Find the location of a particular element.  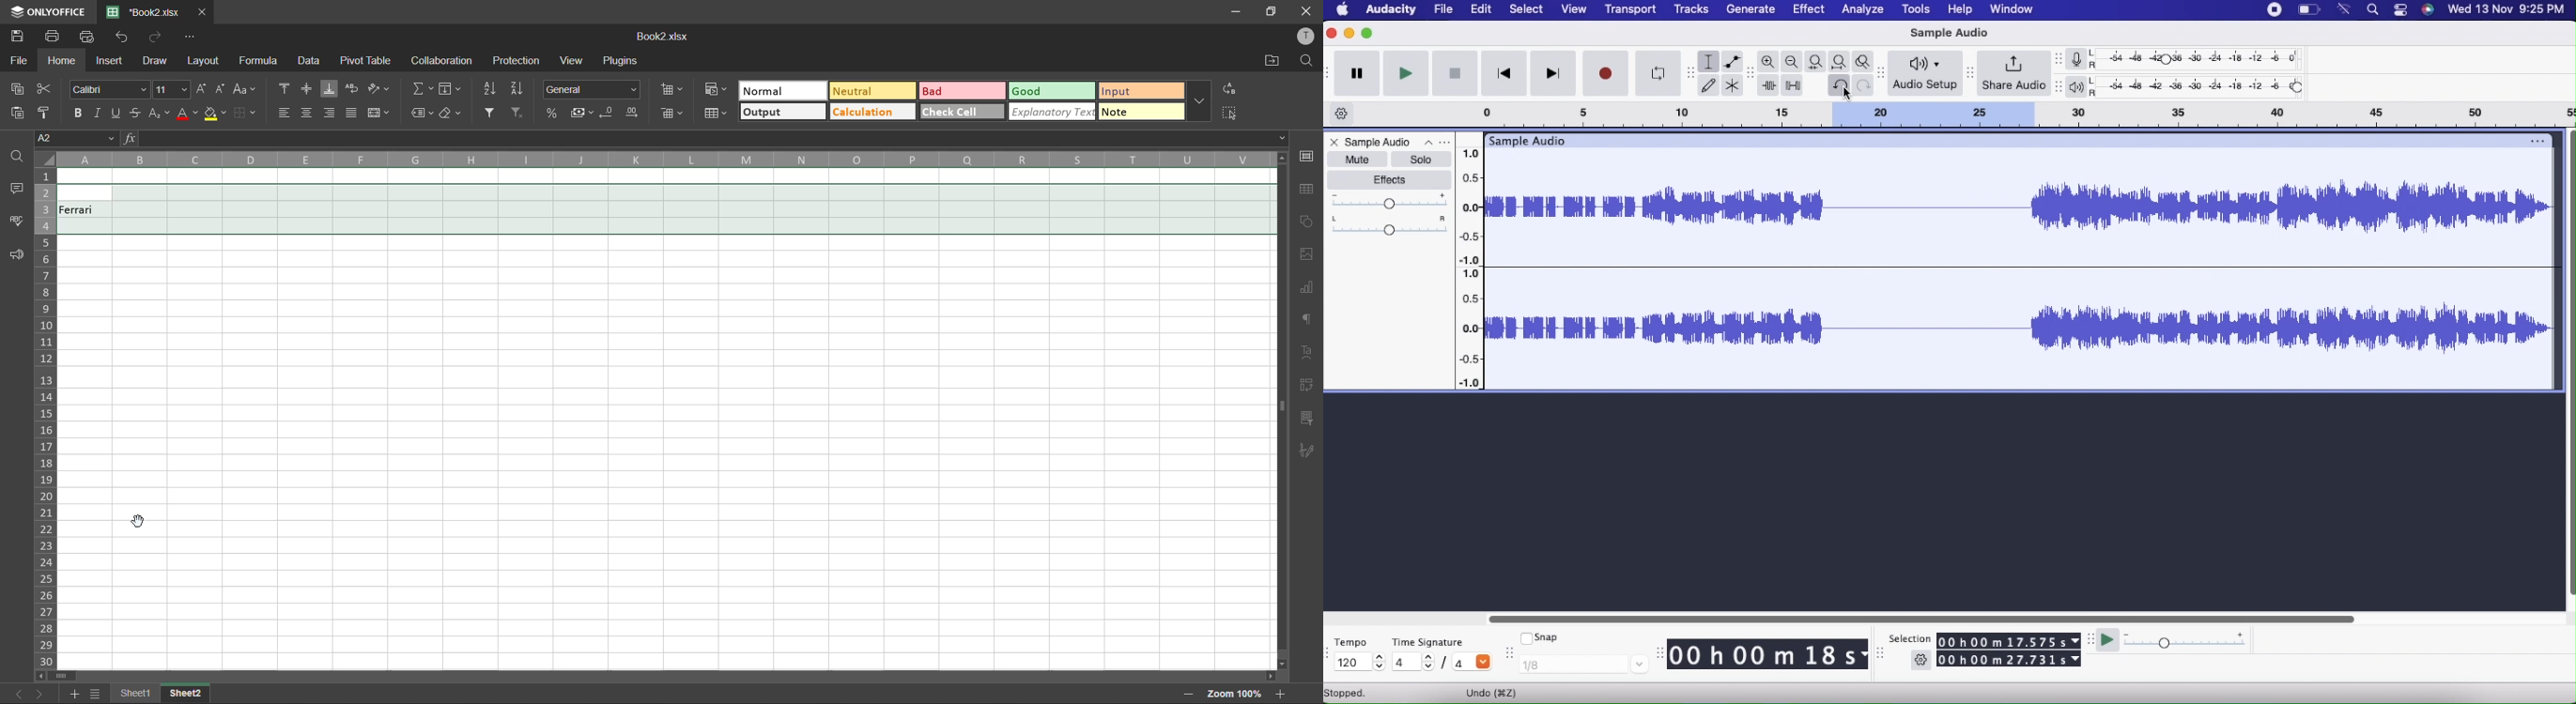

4 is located at coordinates (1411, 664).